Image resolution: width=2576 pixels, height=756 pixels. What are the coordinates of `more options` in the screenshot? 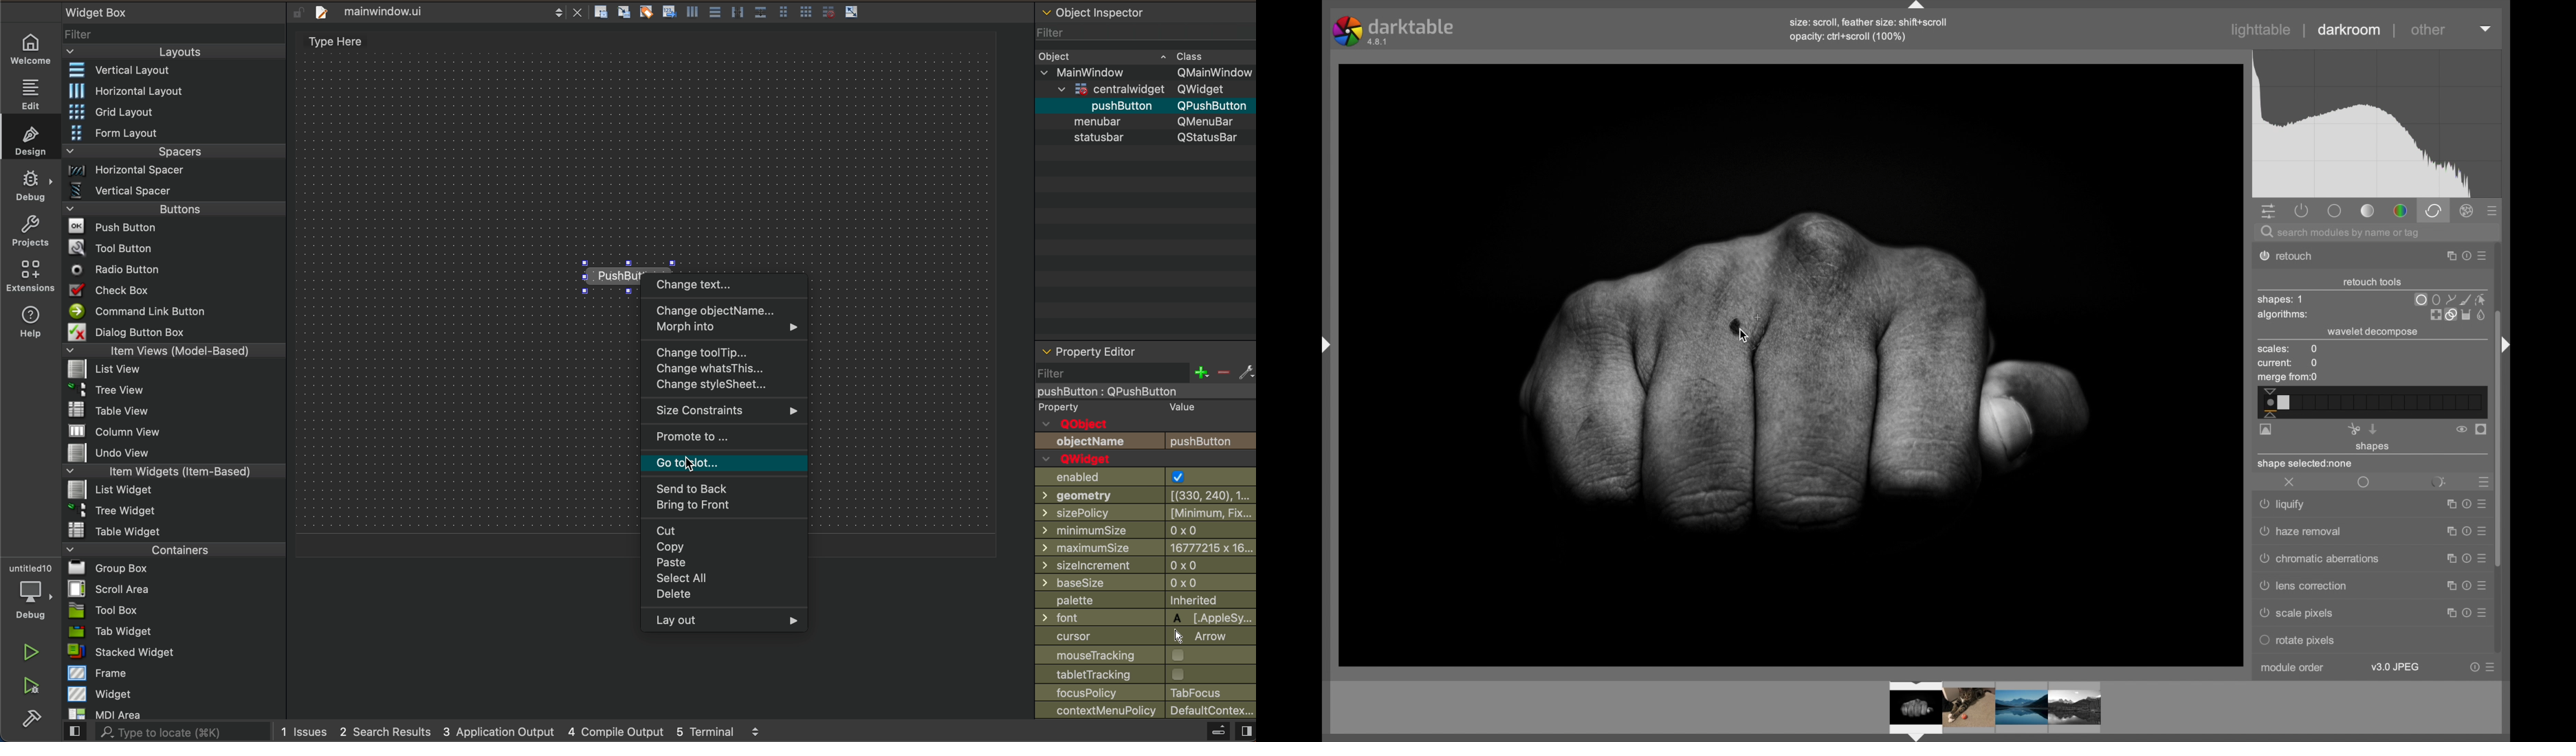 It's located at (2480, 559).